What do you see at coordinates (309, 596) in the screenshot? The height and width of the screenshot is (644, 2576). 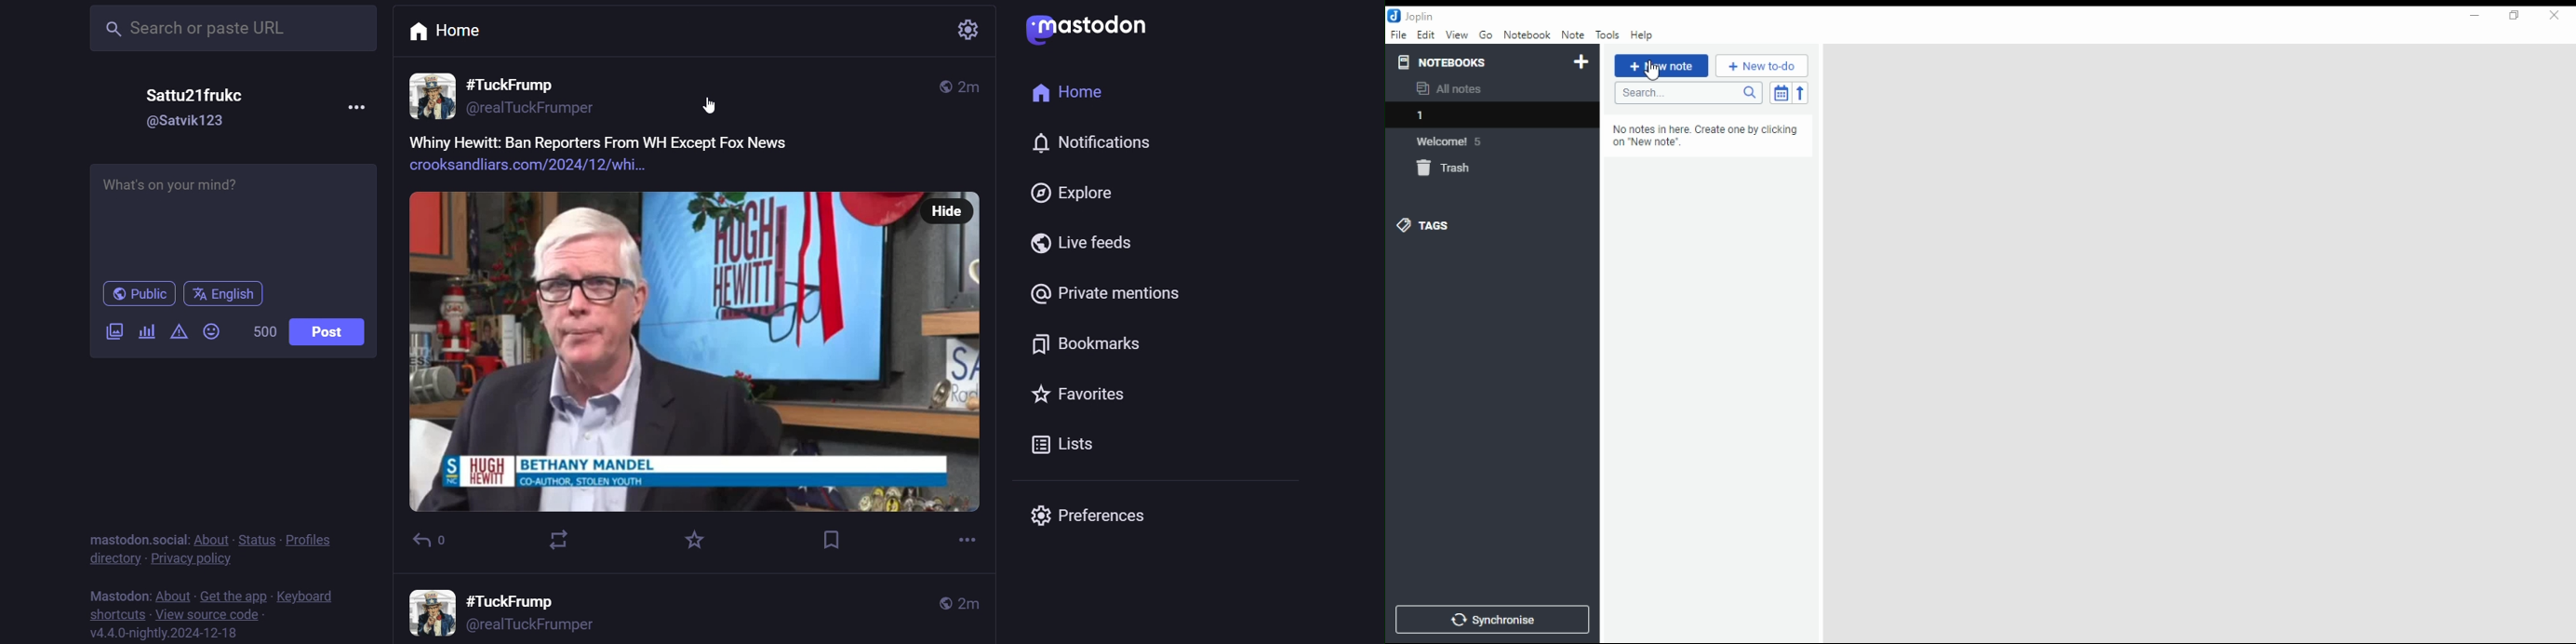 I see `keyboard` at bounding box center [309, 596].